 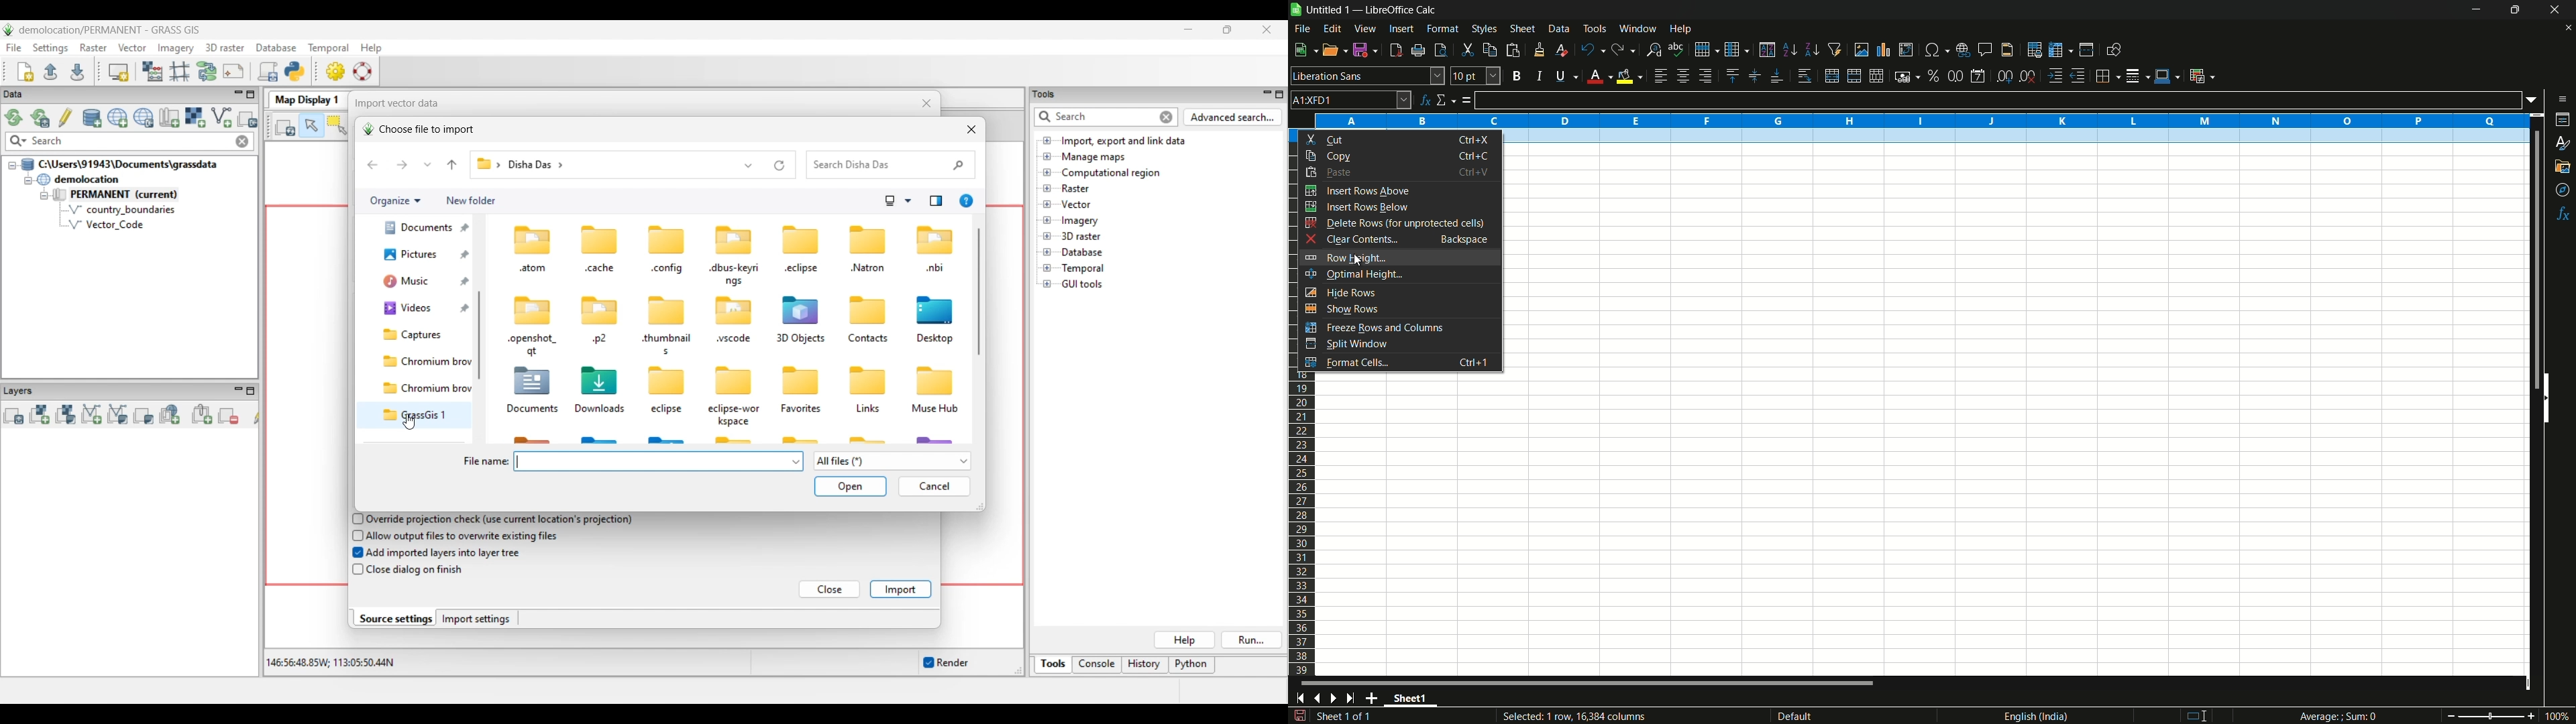 I want to click on previous sheet, so click(x=1316, y=699).